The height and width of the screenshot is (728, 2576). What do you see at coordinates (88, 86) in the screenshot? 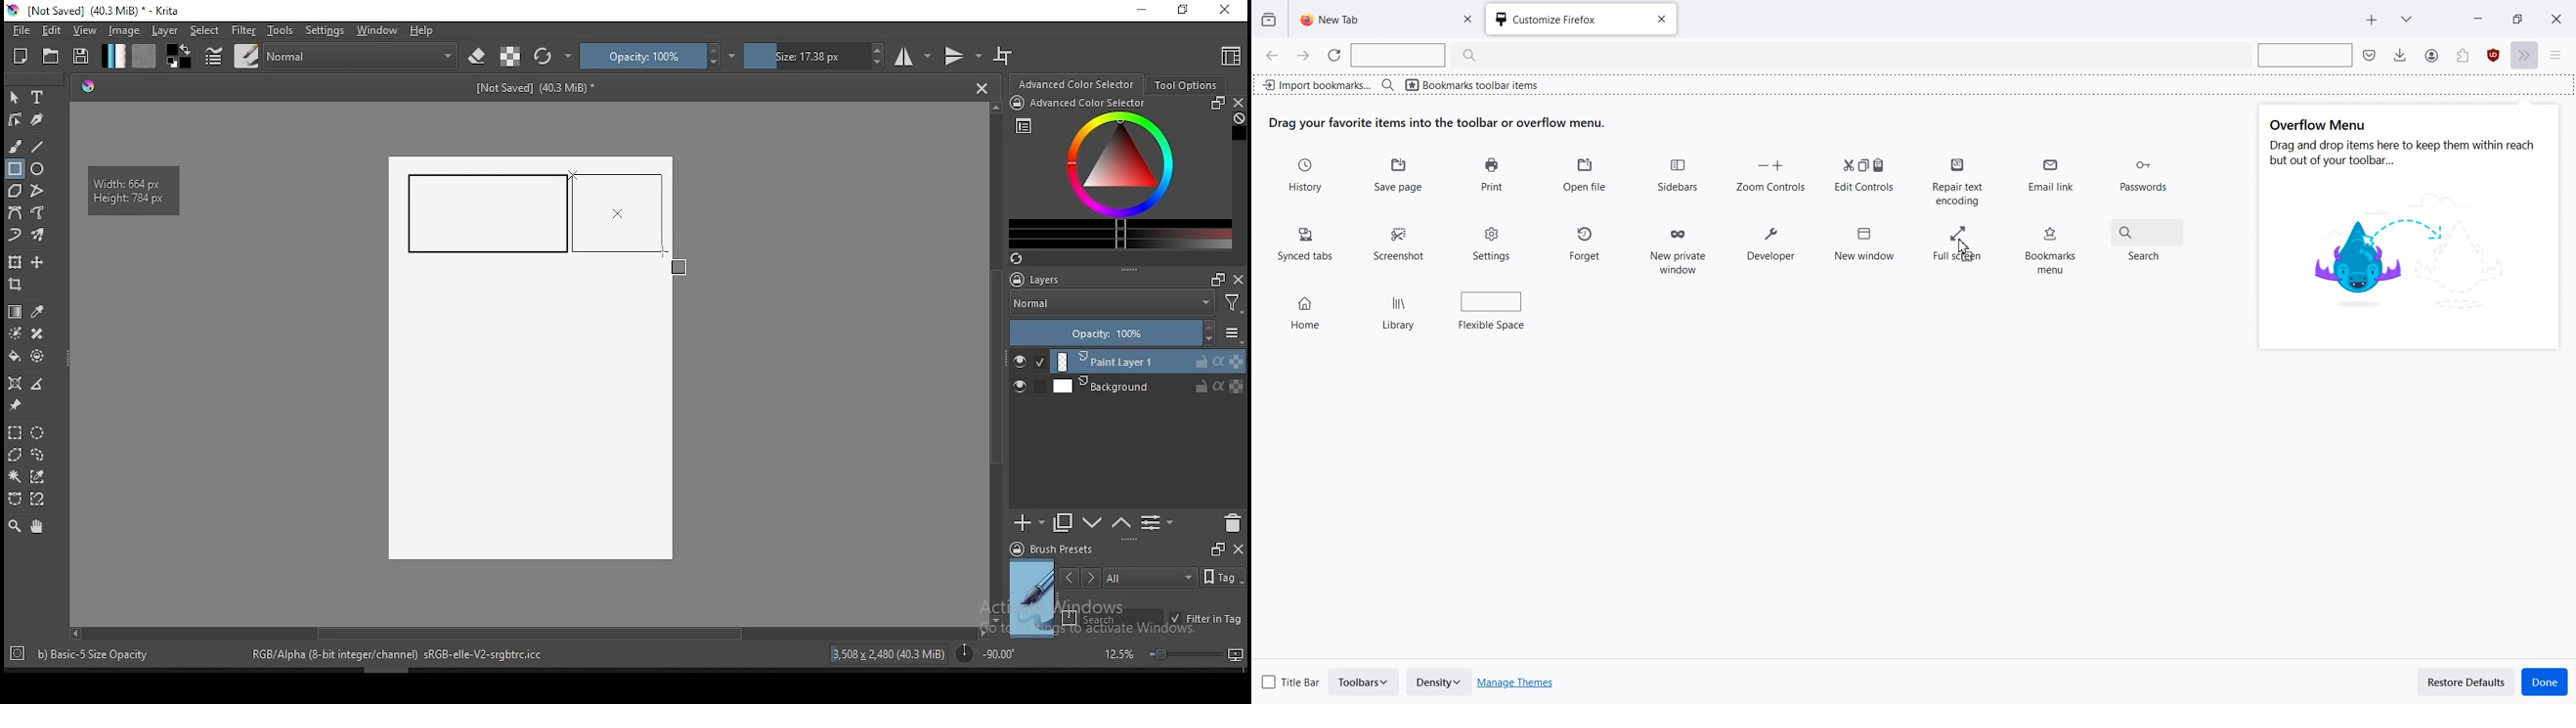
I see `Hue` at bounding box center [88, 86].